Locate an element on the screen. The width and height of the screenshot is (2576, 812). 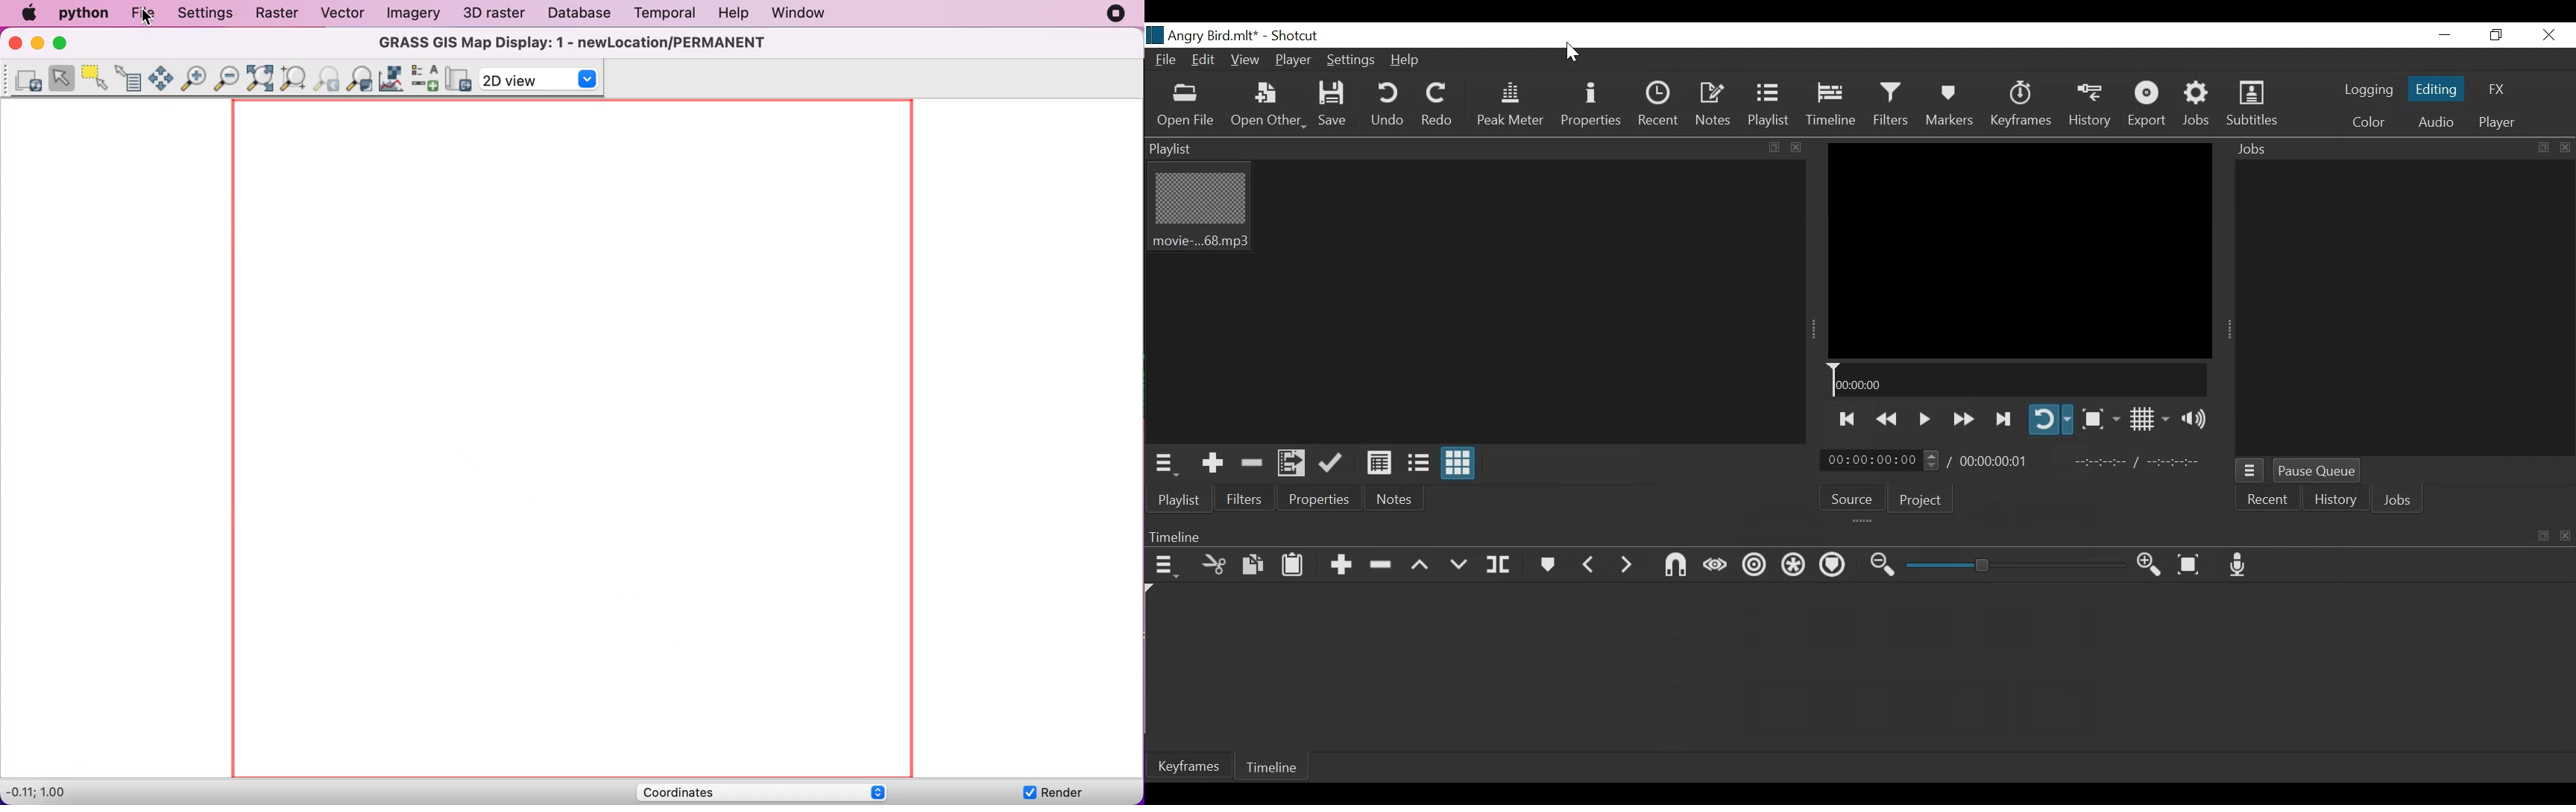
Jobs is located at coordinates (2401, 502).